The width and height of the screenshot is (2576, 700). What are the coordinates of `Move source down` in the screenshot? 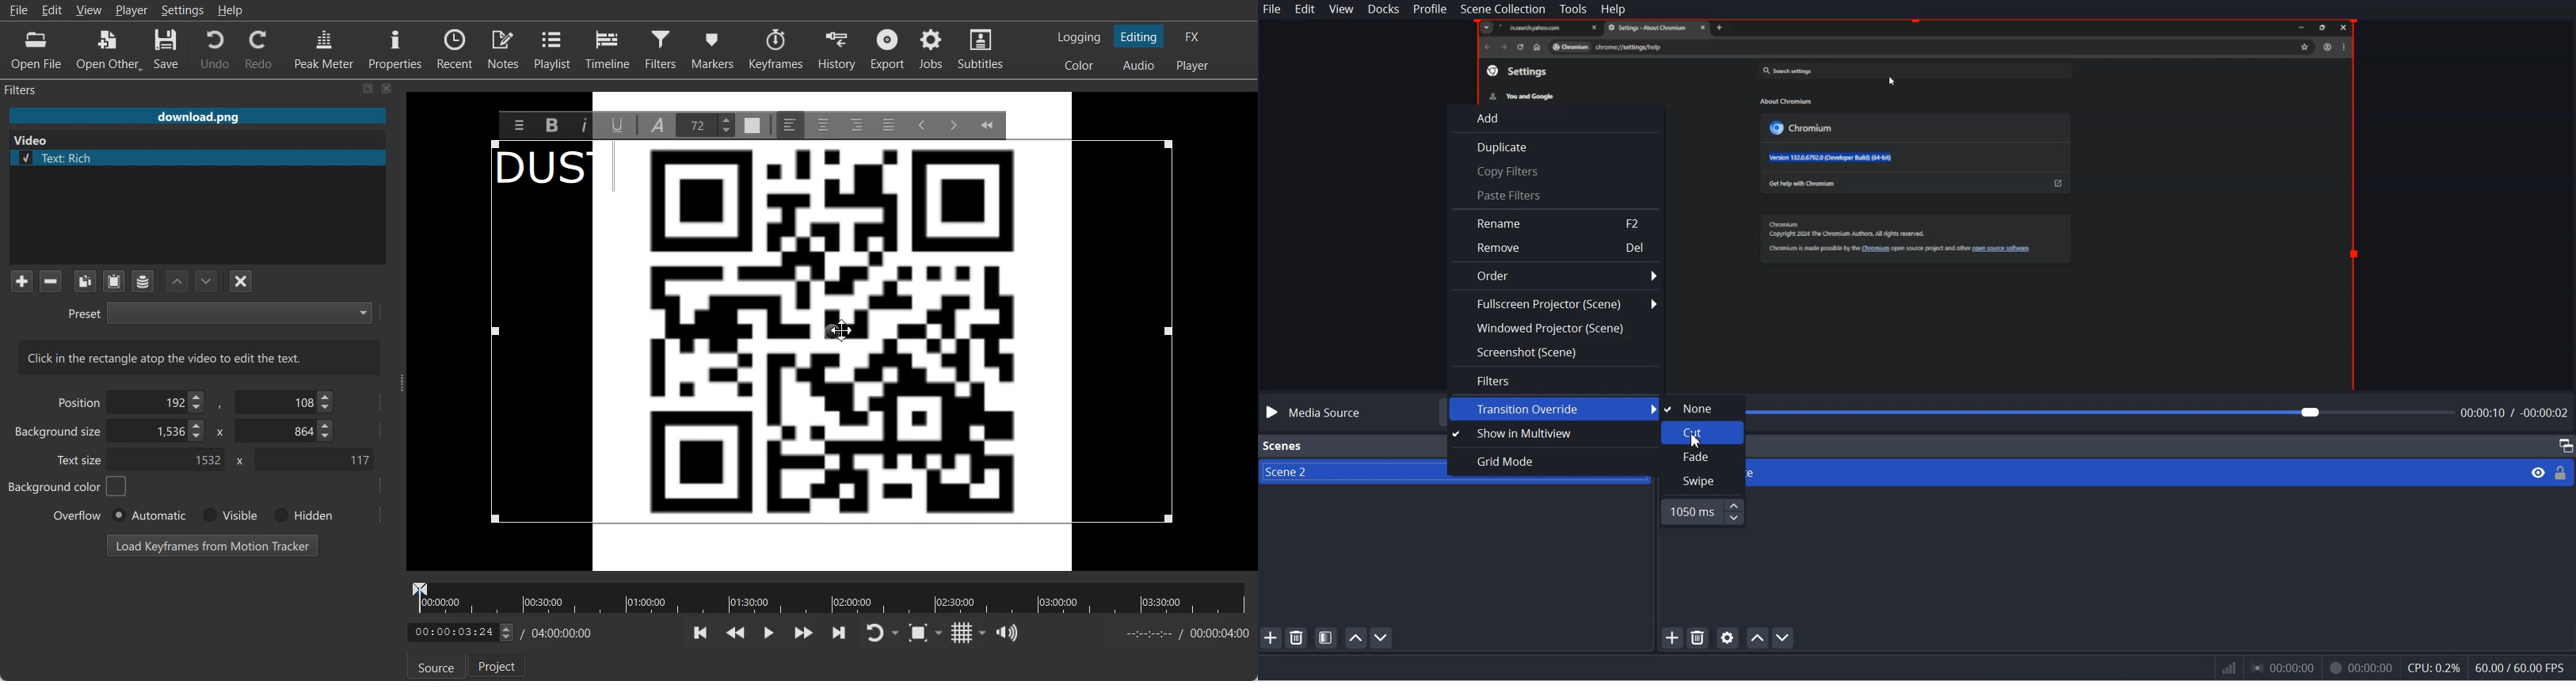 It's located at (1784, 638).